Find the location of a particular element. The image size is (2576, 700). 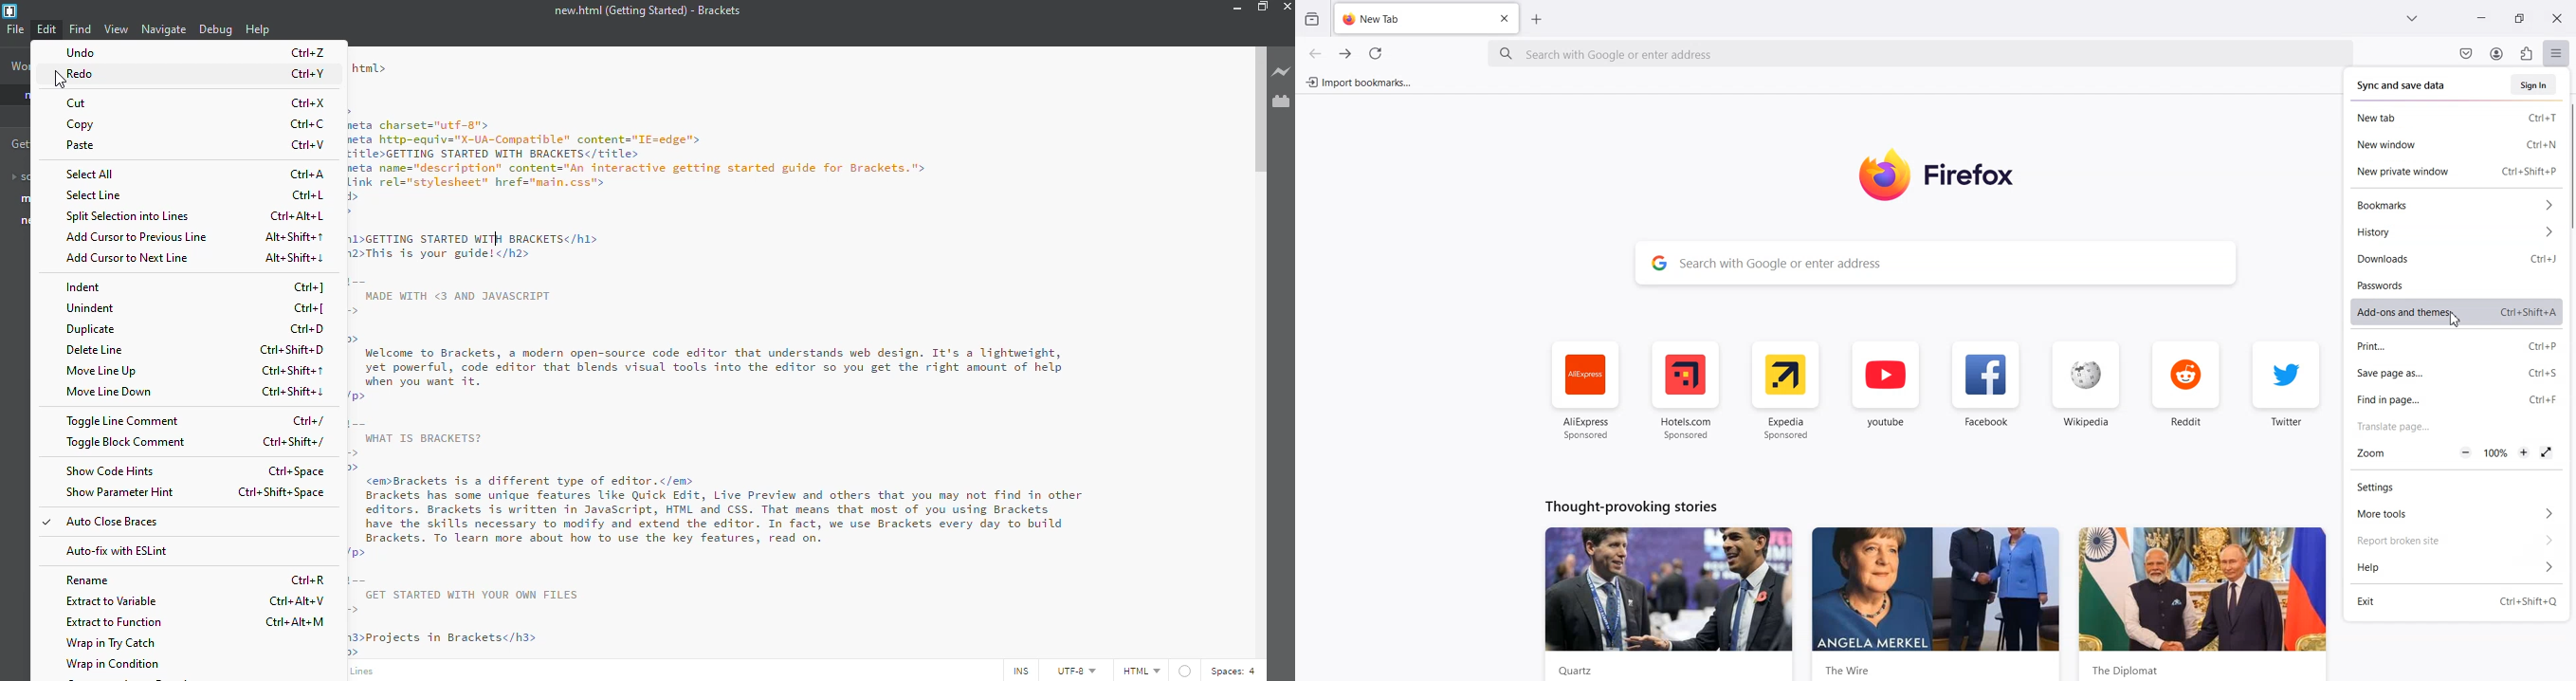

ctrl+c is located at coordinates (307, 124).